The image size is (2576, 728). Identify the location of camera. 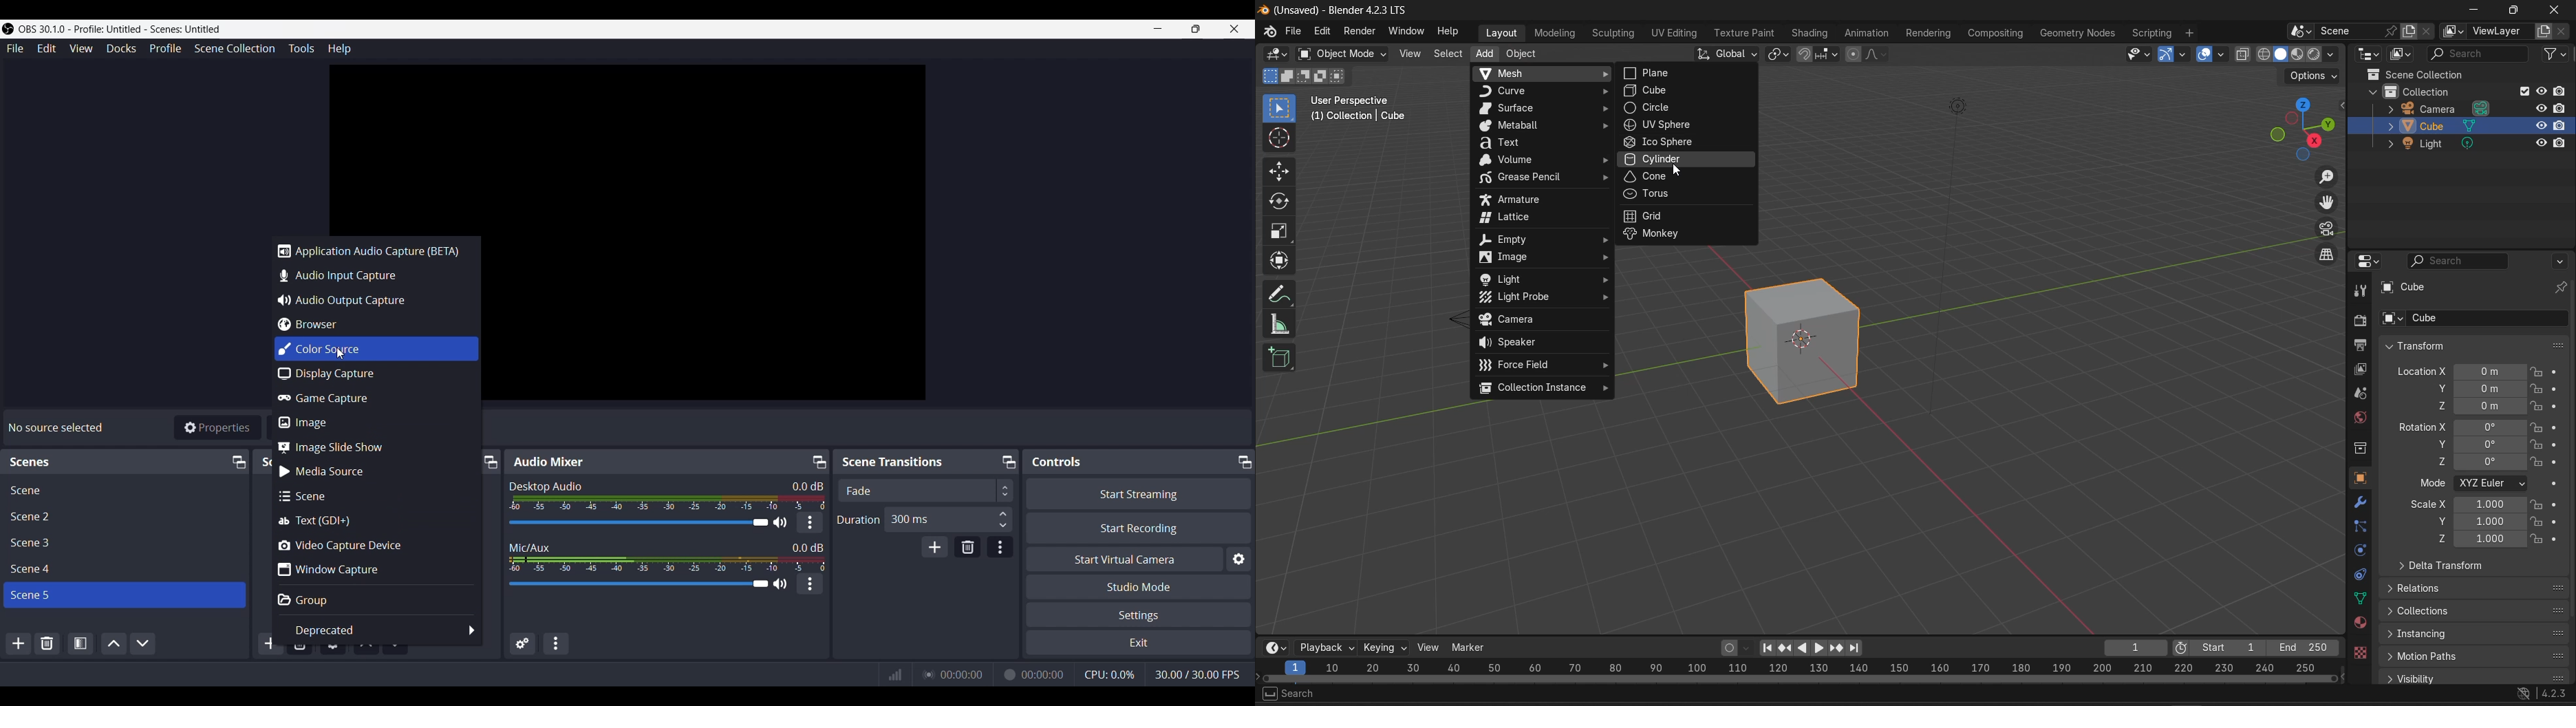
(1542, 320).